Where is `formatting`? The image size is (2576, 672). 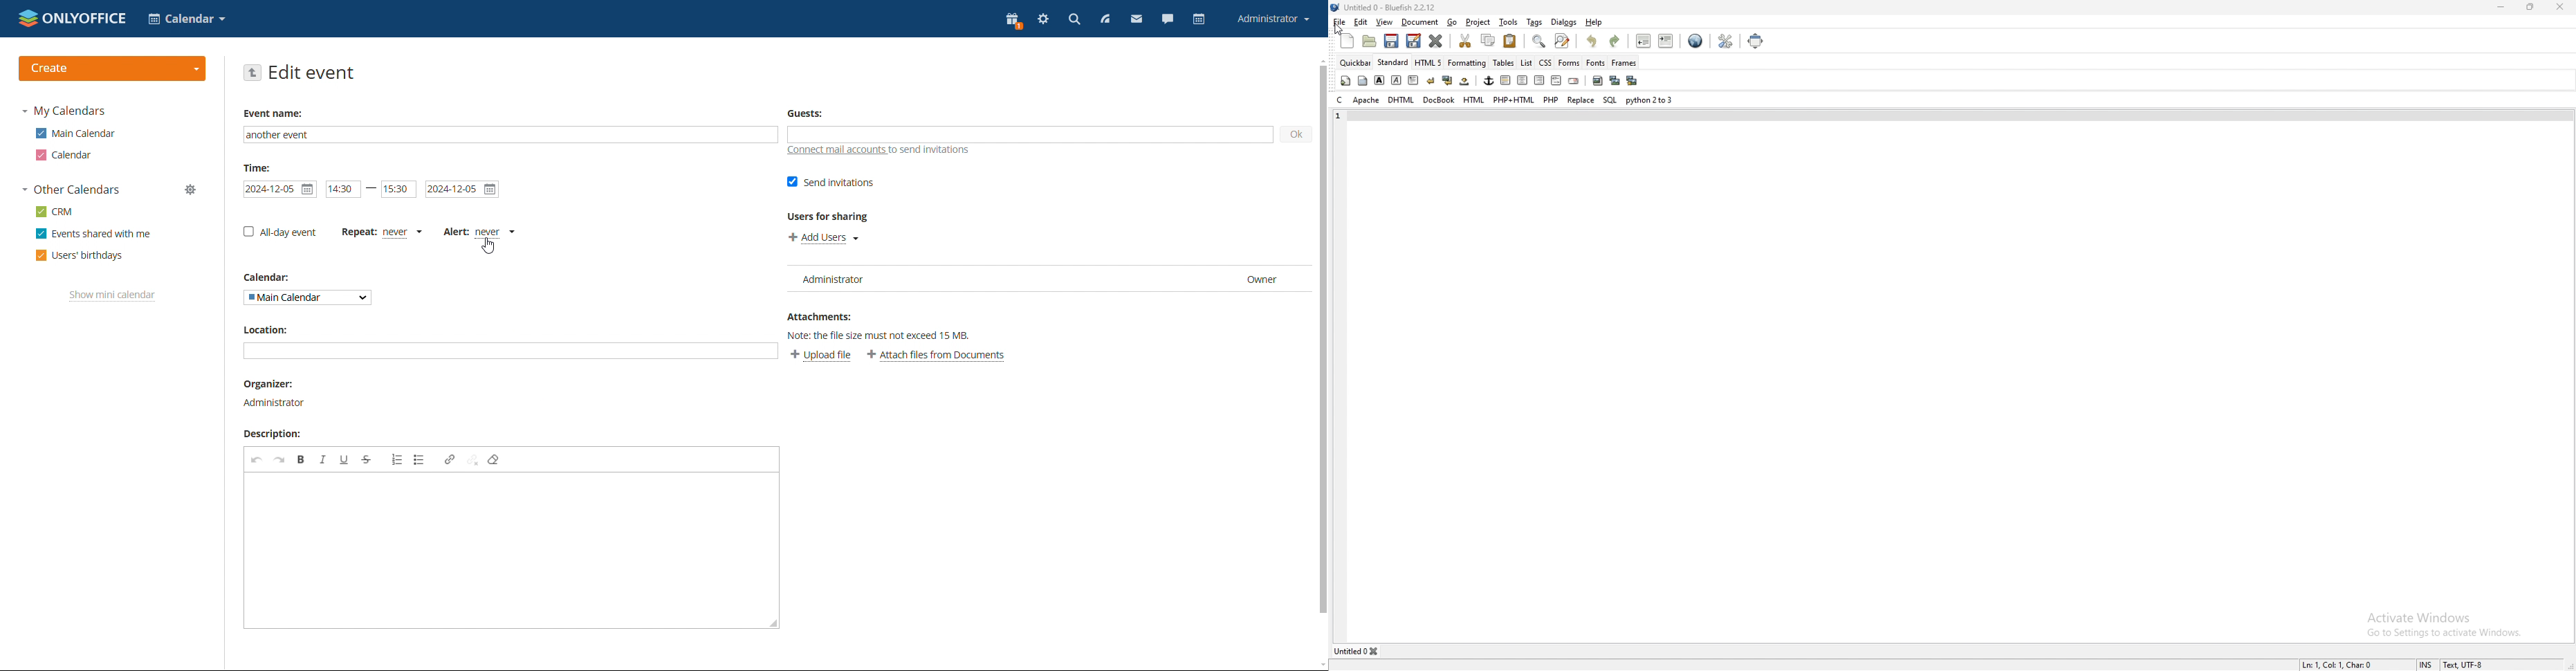 formatting is located at coordinates (1467, 63).